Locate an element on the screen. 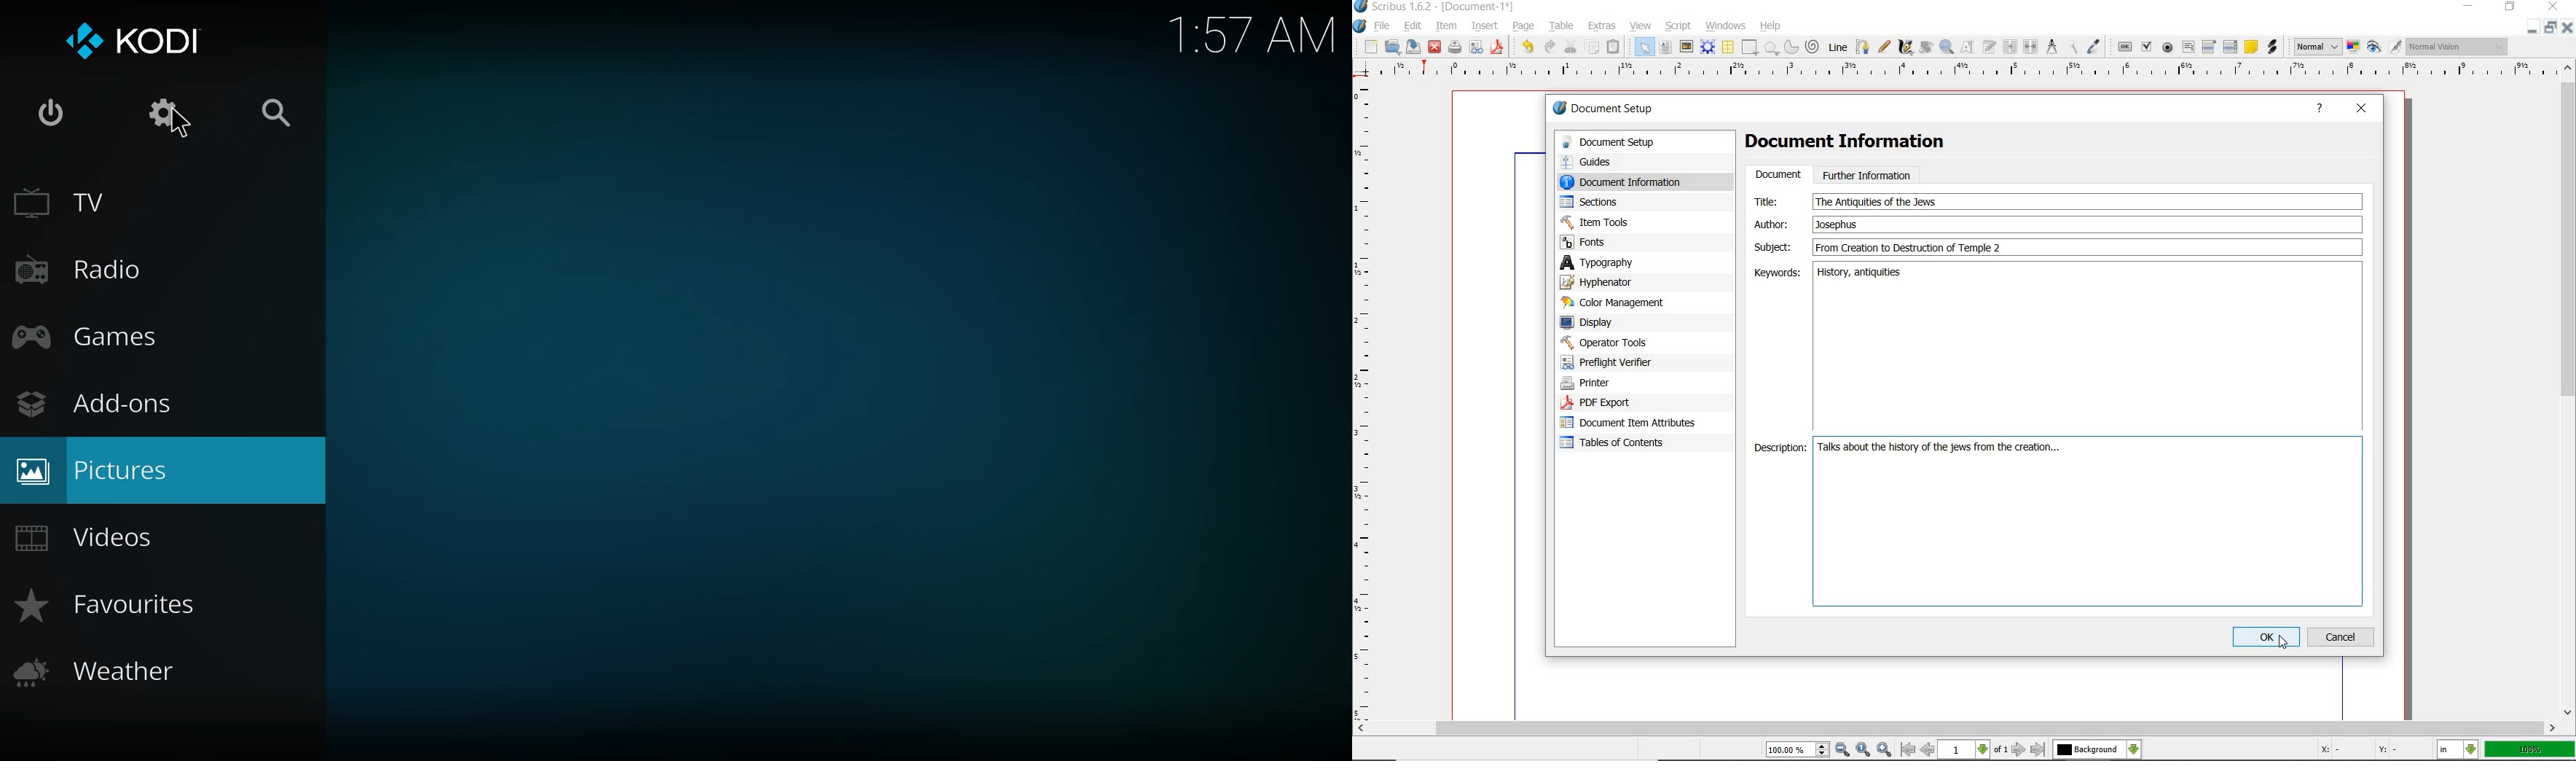  radio is located at coordinates (86, 267).